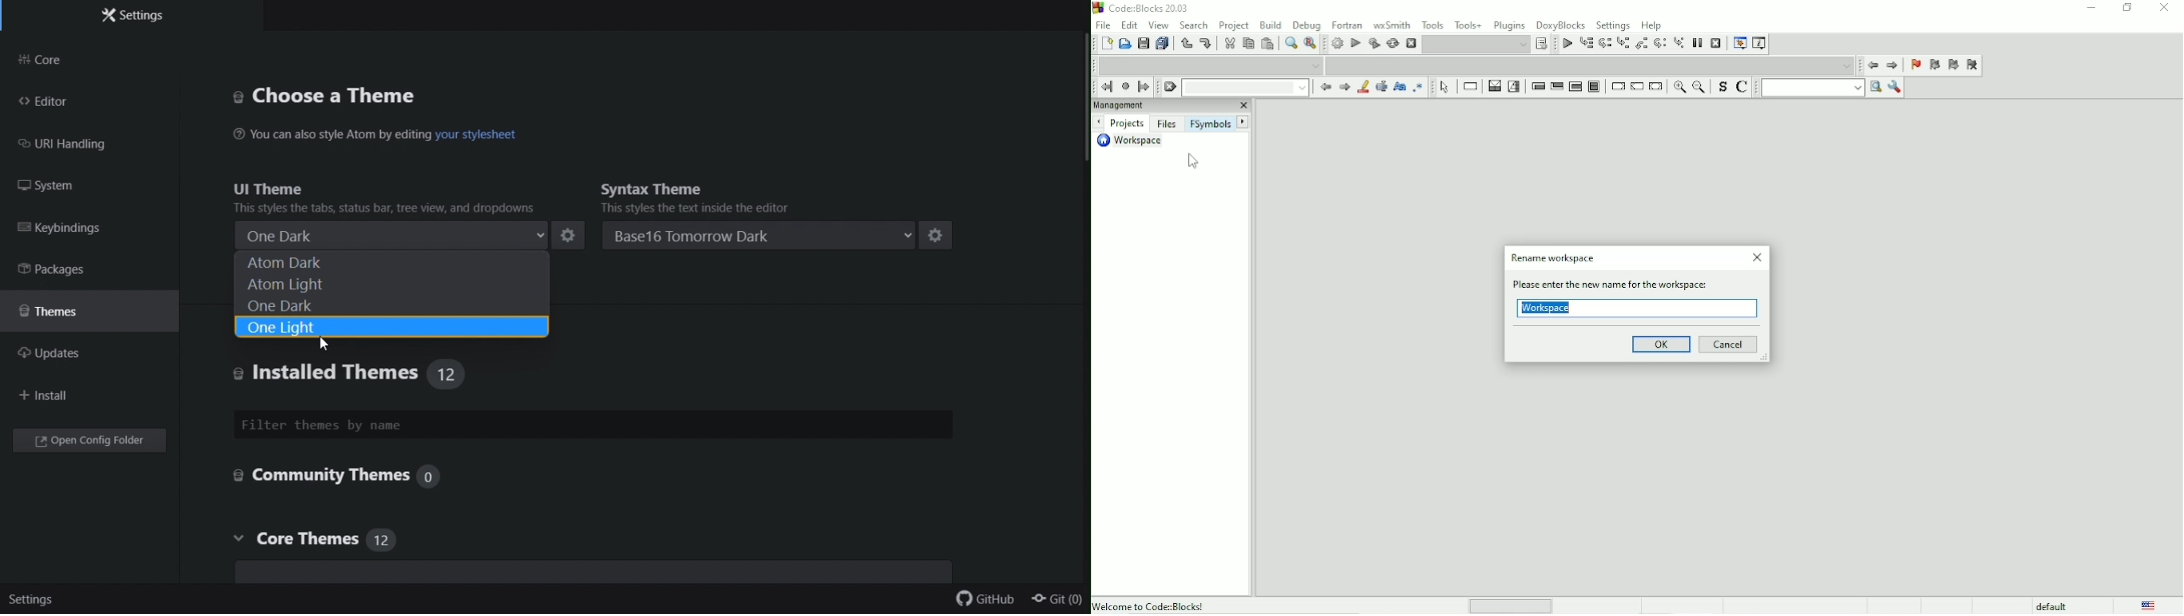  Describe the element at coordinates (1362, 87) in the screenshot. I see `Highlight` at that location.